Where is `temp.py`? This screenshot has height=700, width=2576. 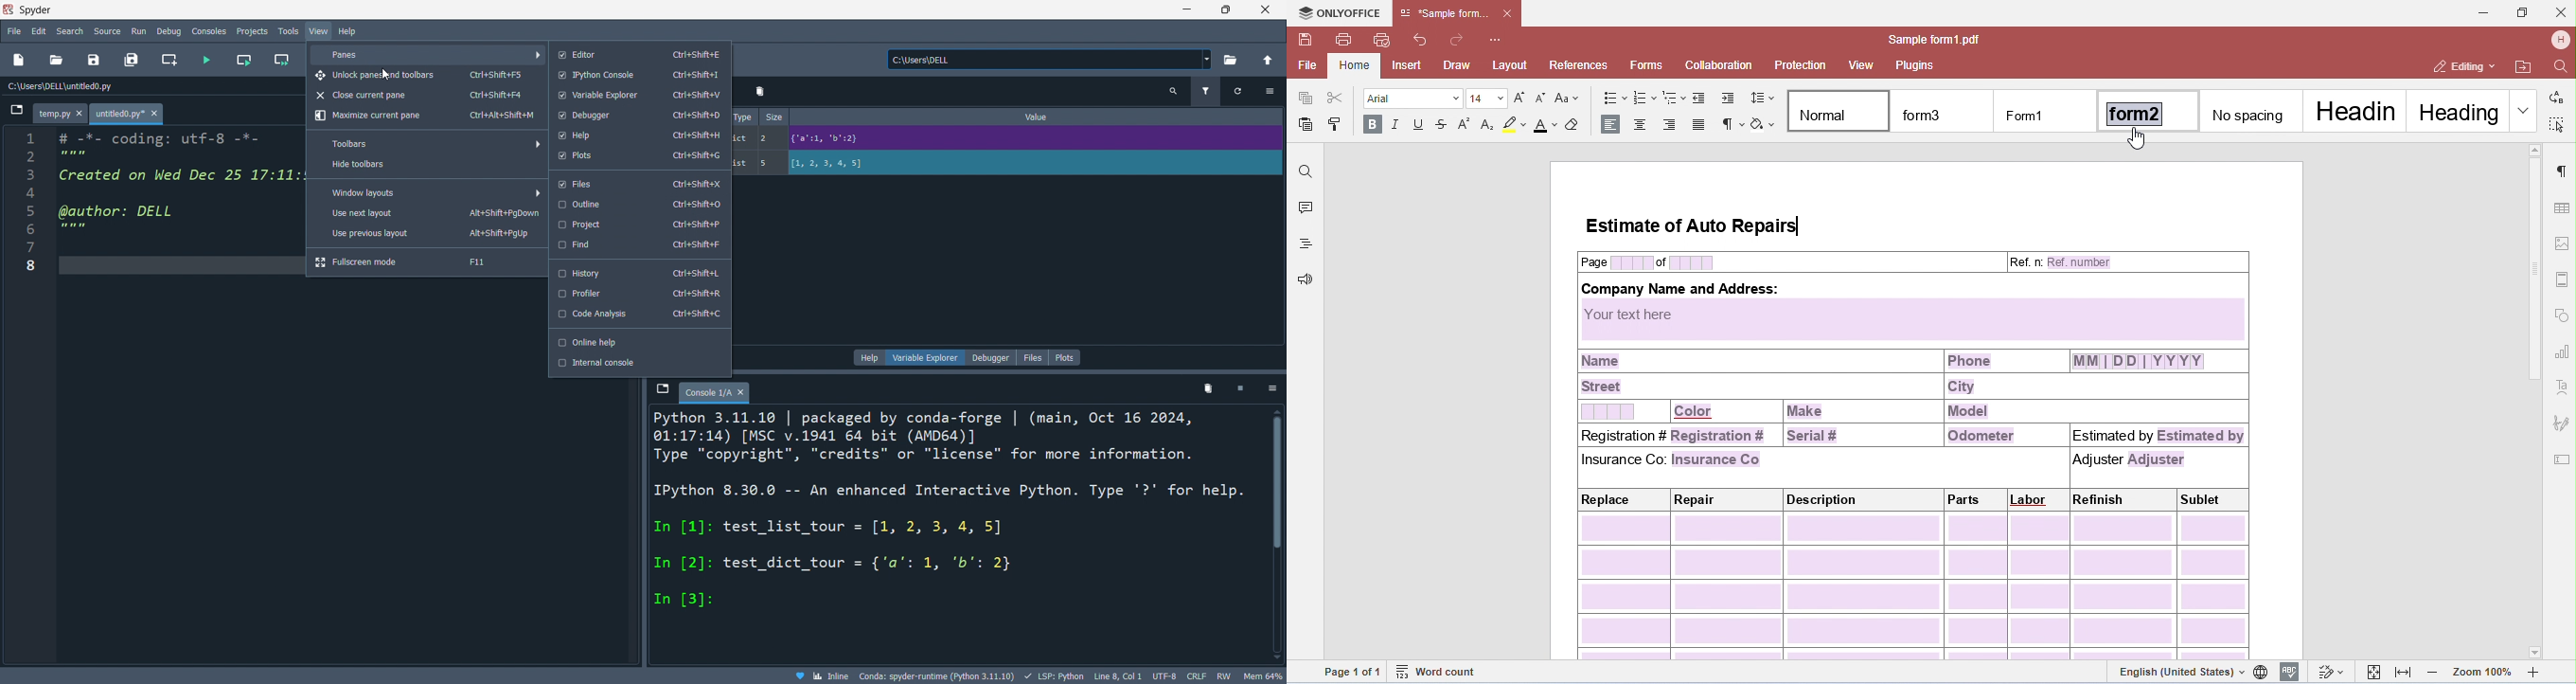
temp.py is located at coordinates (62, 115).